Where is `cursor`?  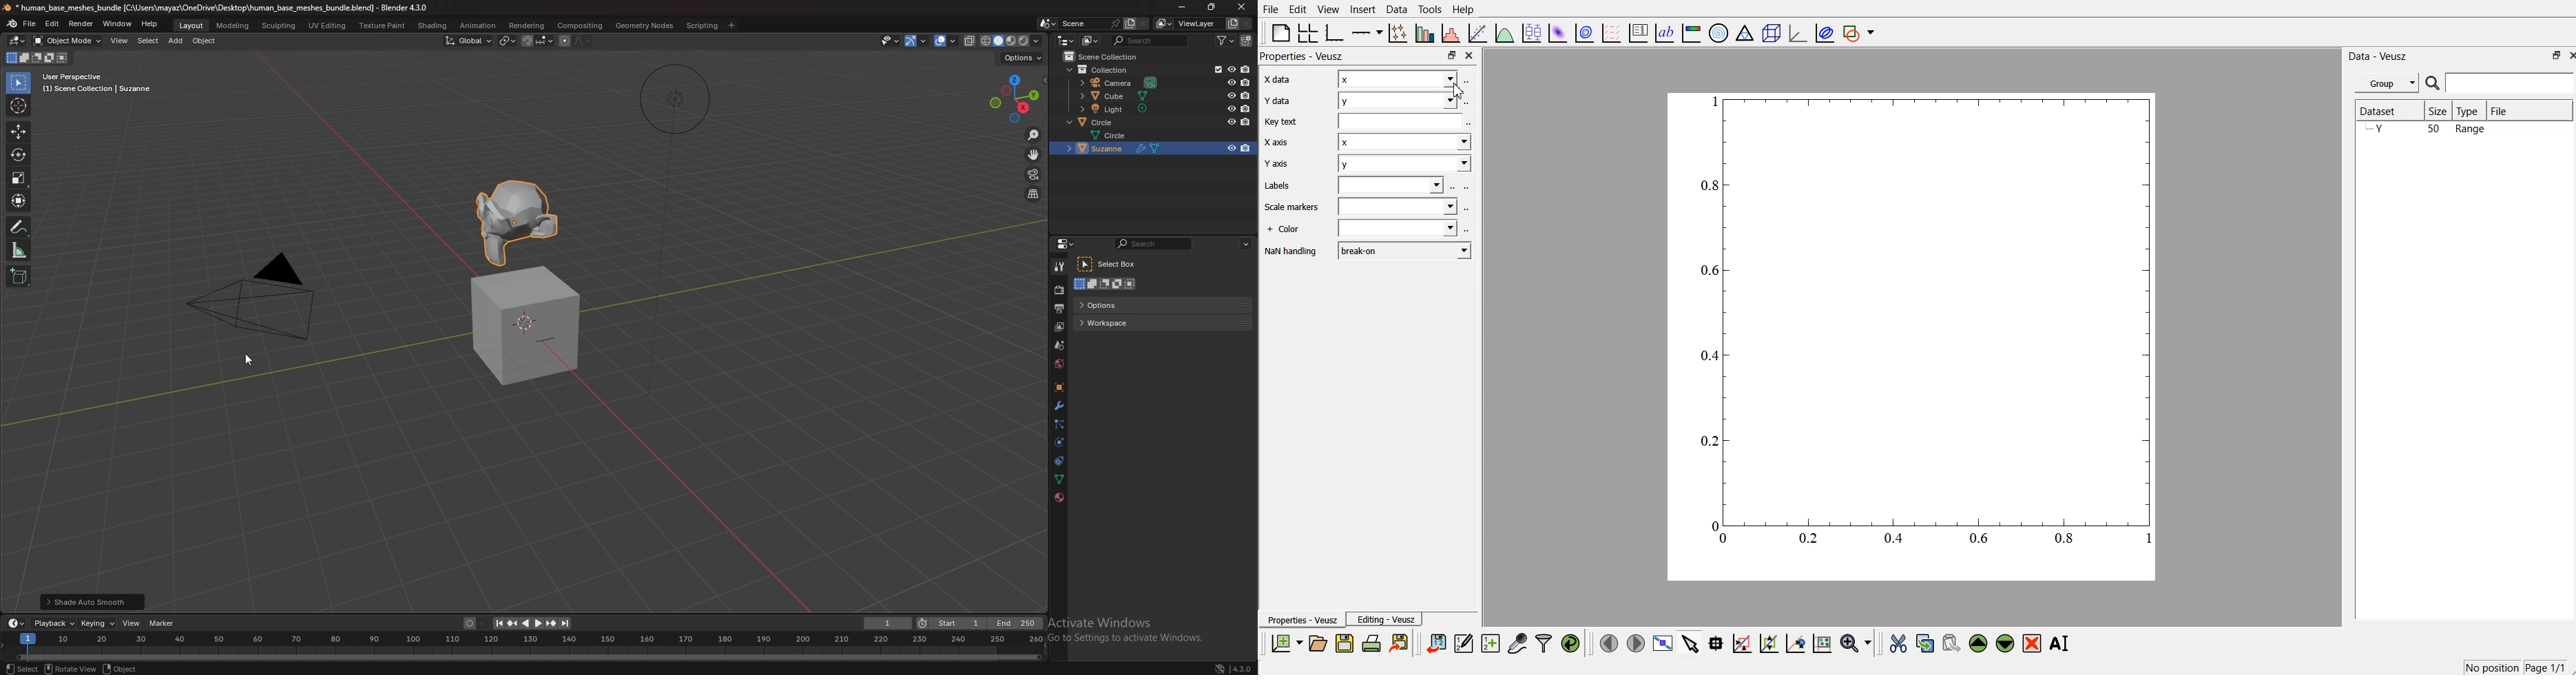 cursor is located at coordinates (1462, 91).